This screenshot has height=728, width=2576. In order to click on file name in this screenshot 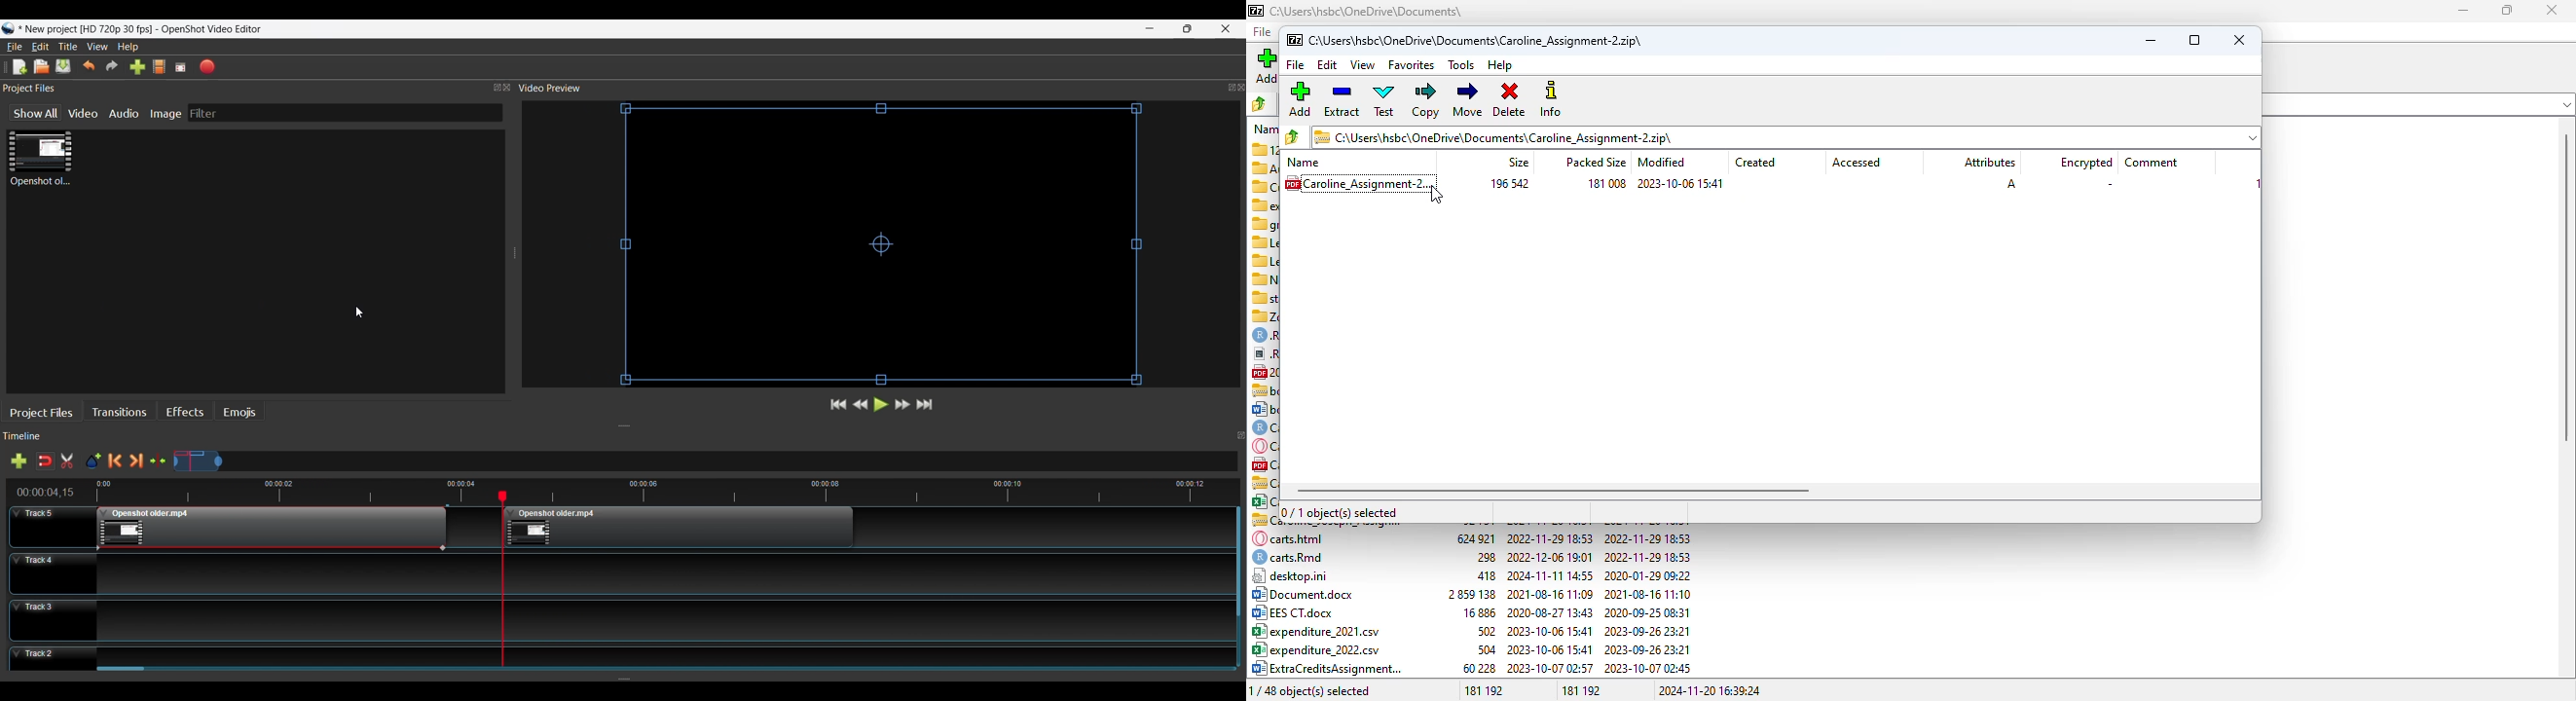, I will do `click(1369, 10)`.